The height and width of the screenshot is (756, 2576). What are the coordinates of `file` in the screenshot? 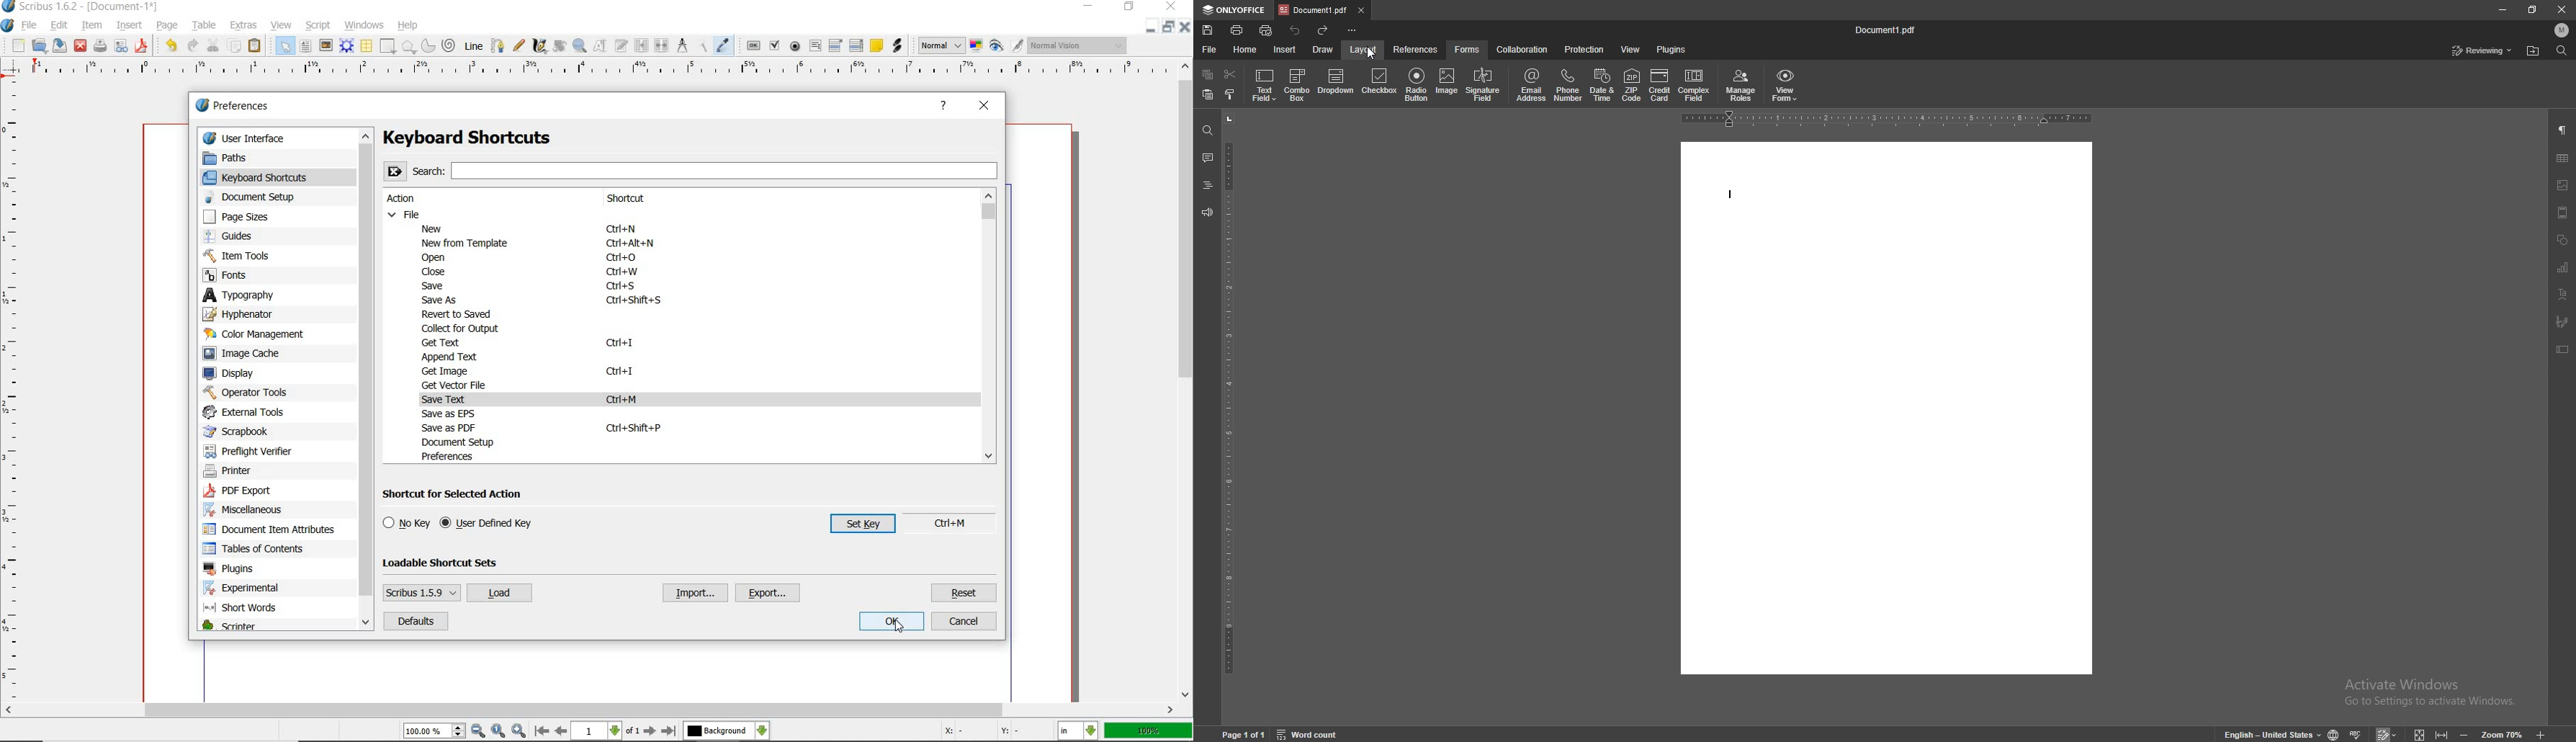 It's located at (406, 214).